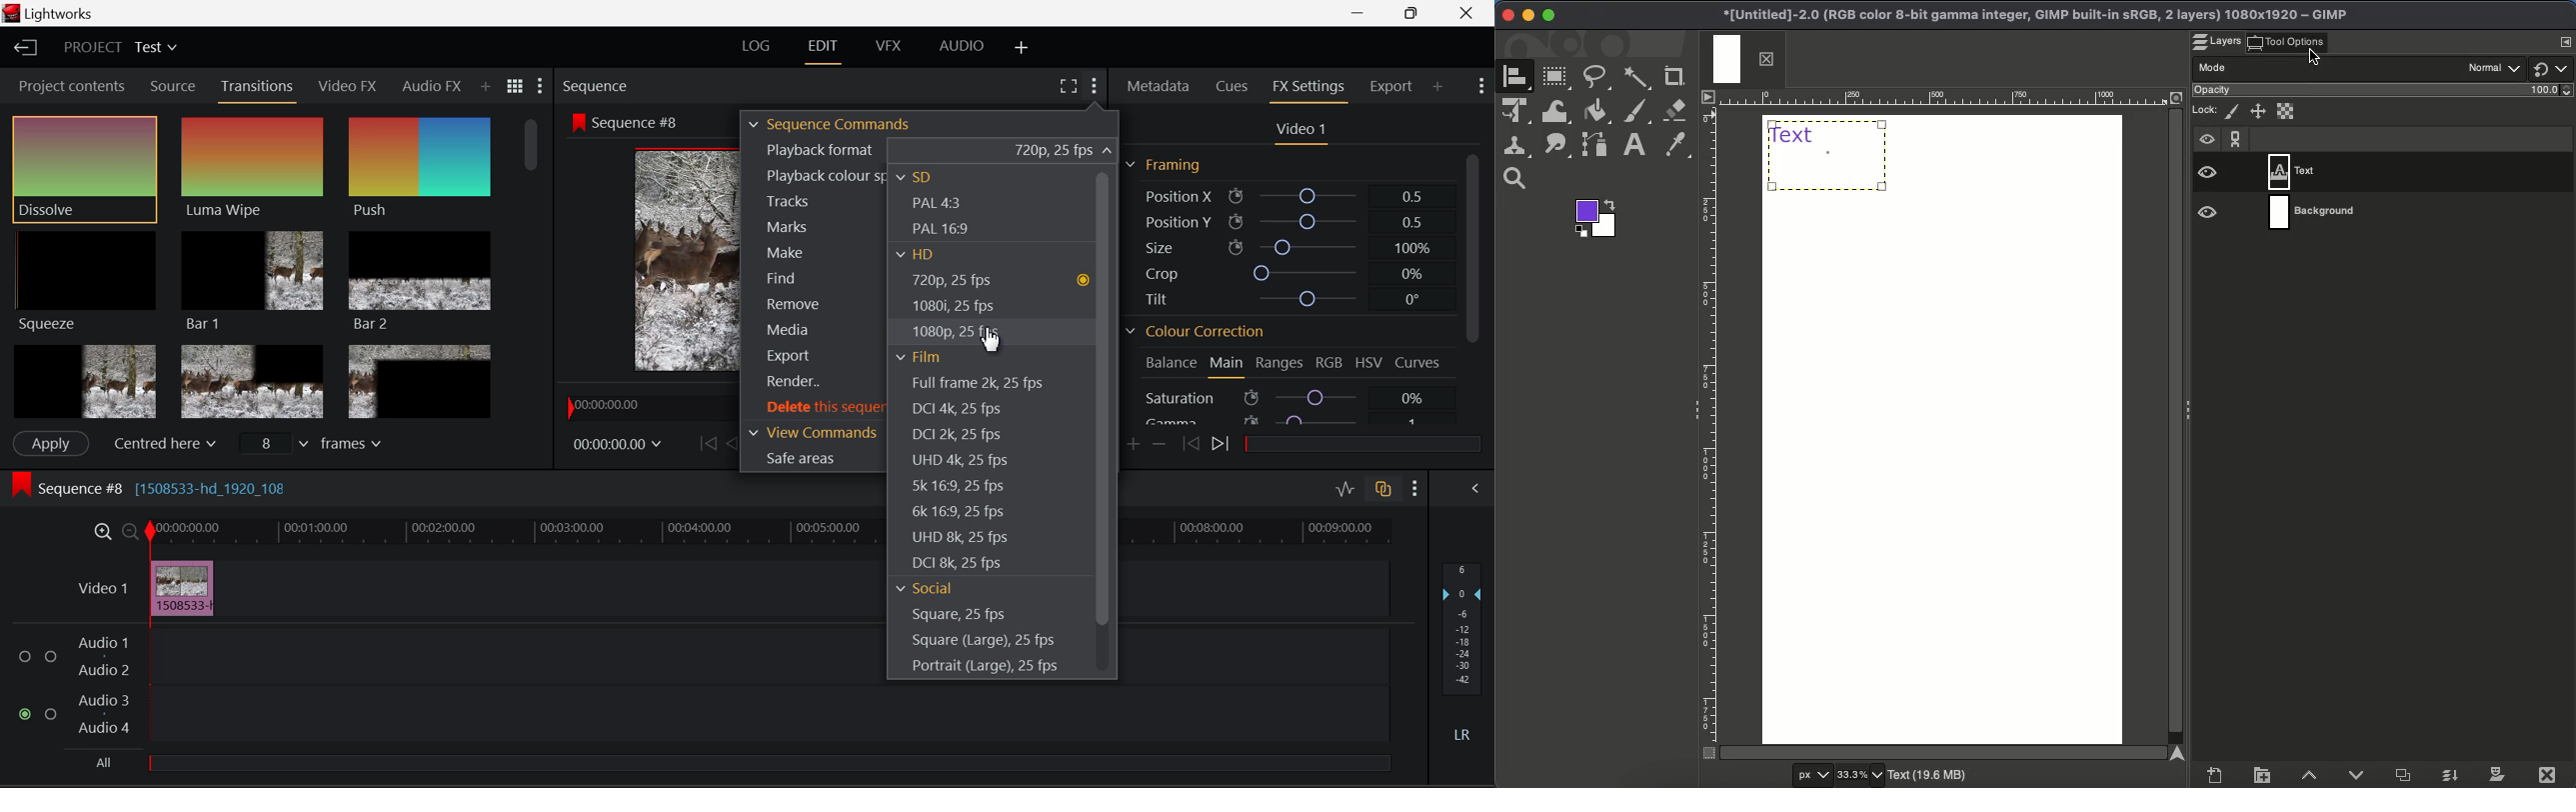 This screenshot has height=812, width=2576. What do you see at coordinates (1947, 751) in the screenshot?
I see `Scroll` at bounding box center [1947, 751].